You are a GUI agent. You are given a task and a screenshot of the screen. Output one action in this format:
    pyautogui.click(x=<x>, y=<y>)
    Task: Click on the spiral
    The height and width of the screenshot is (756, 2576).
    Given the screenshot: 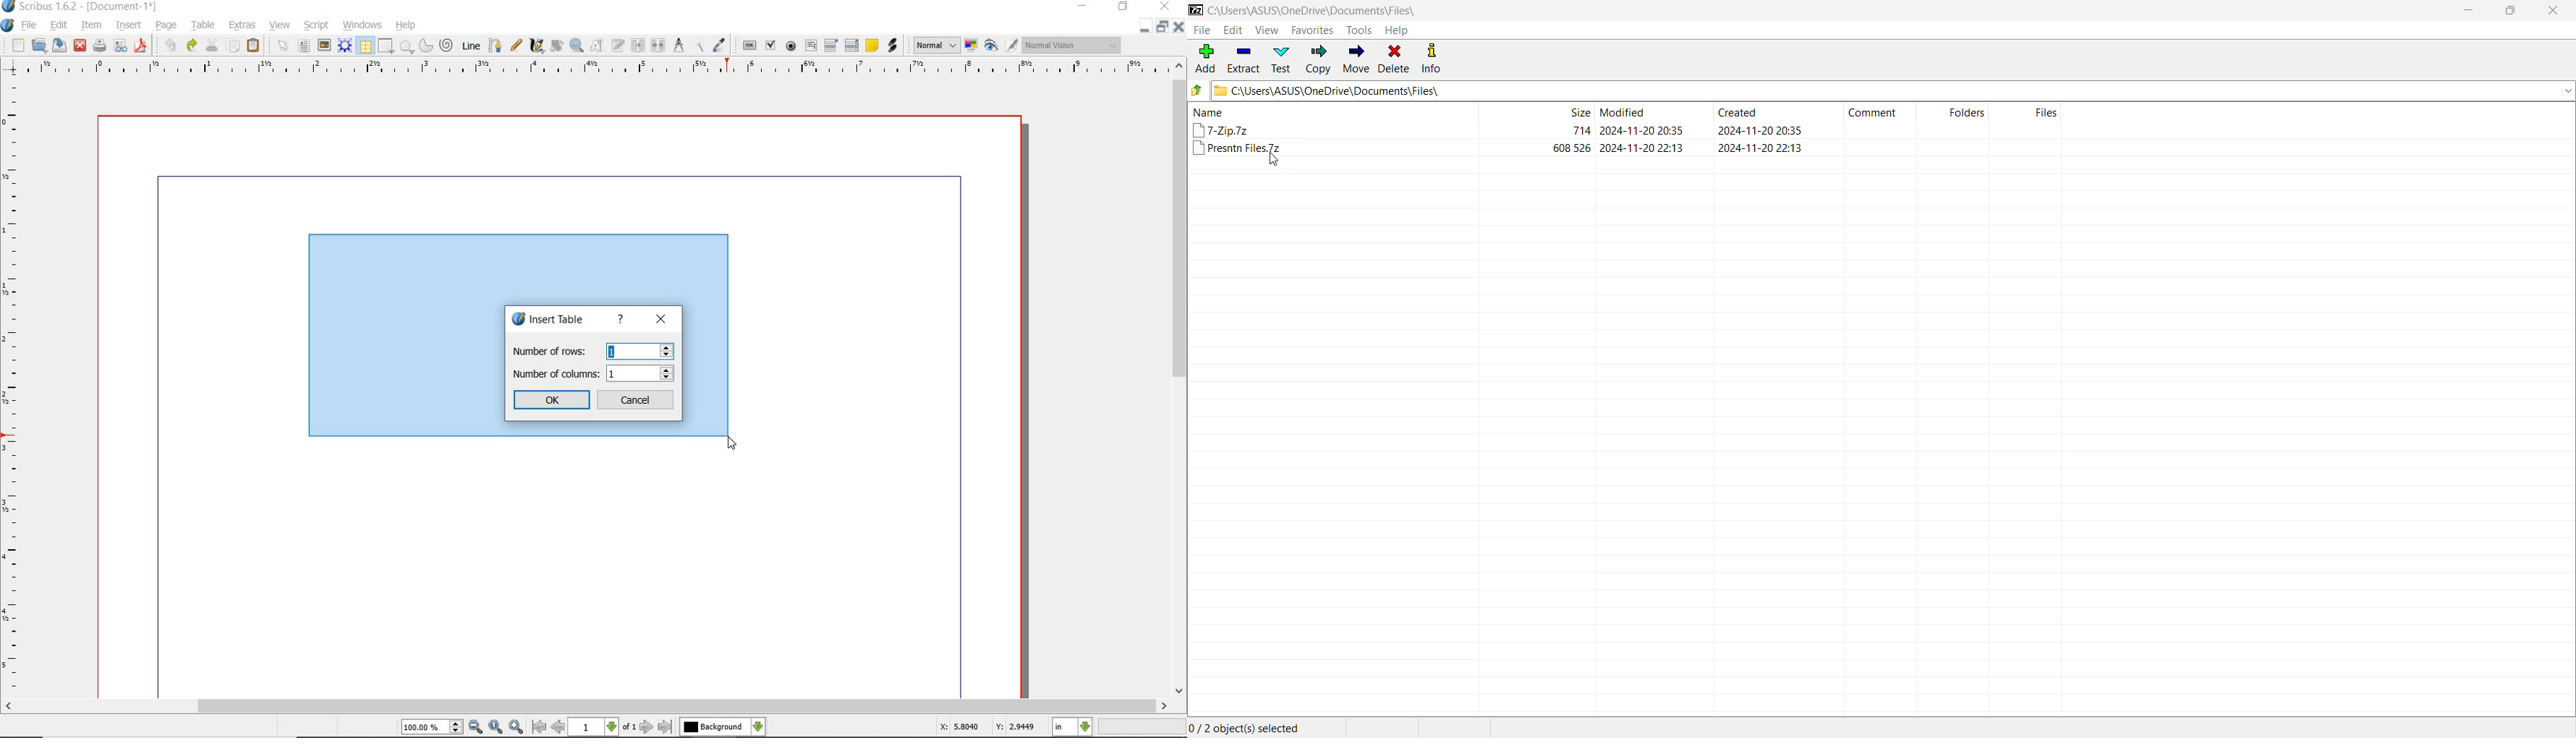 What is the action you would take?
    pyautogui.click(x=447, y=46)
    